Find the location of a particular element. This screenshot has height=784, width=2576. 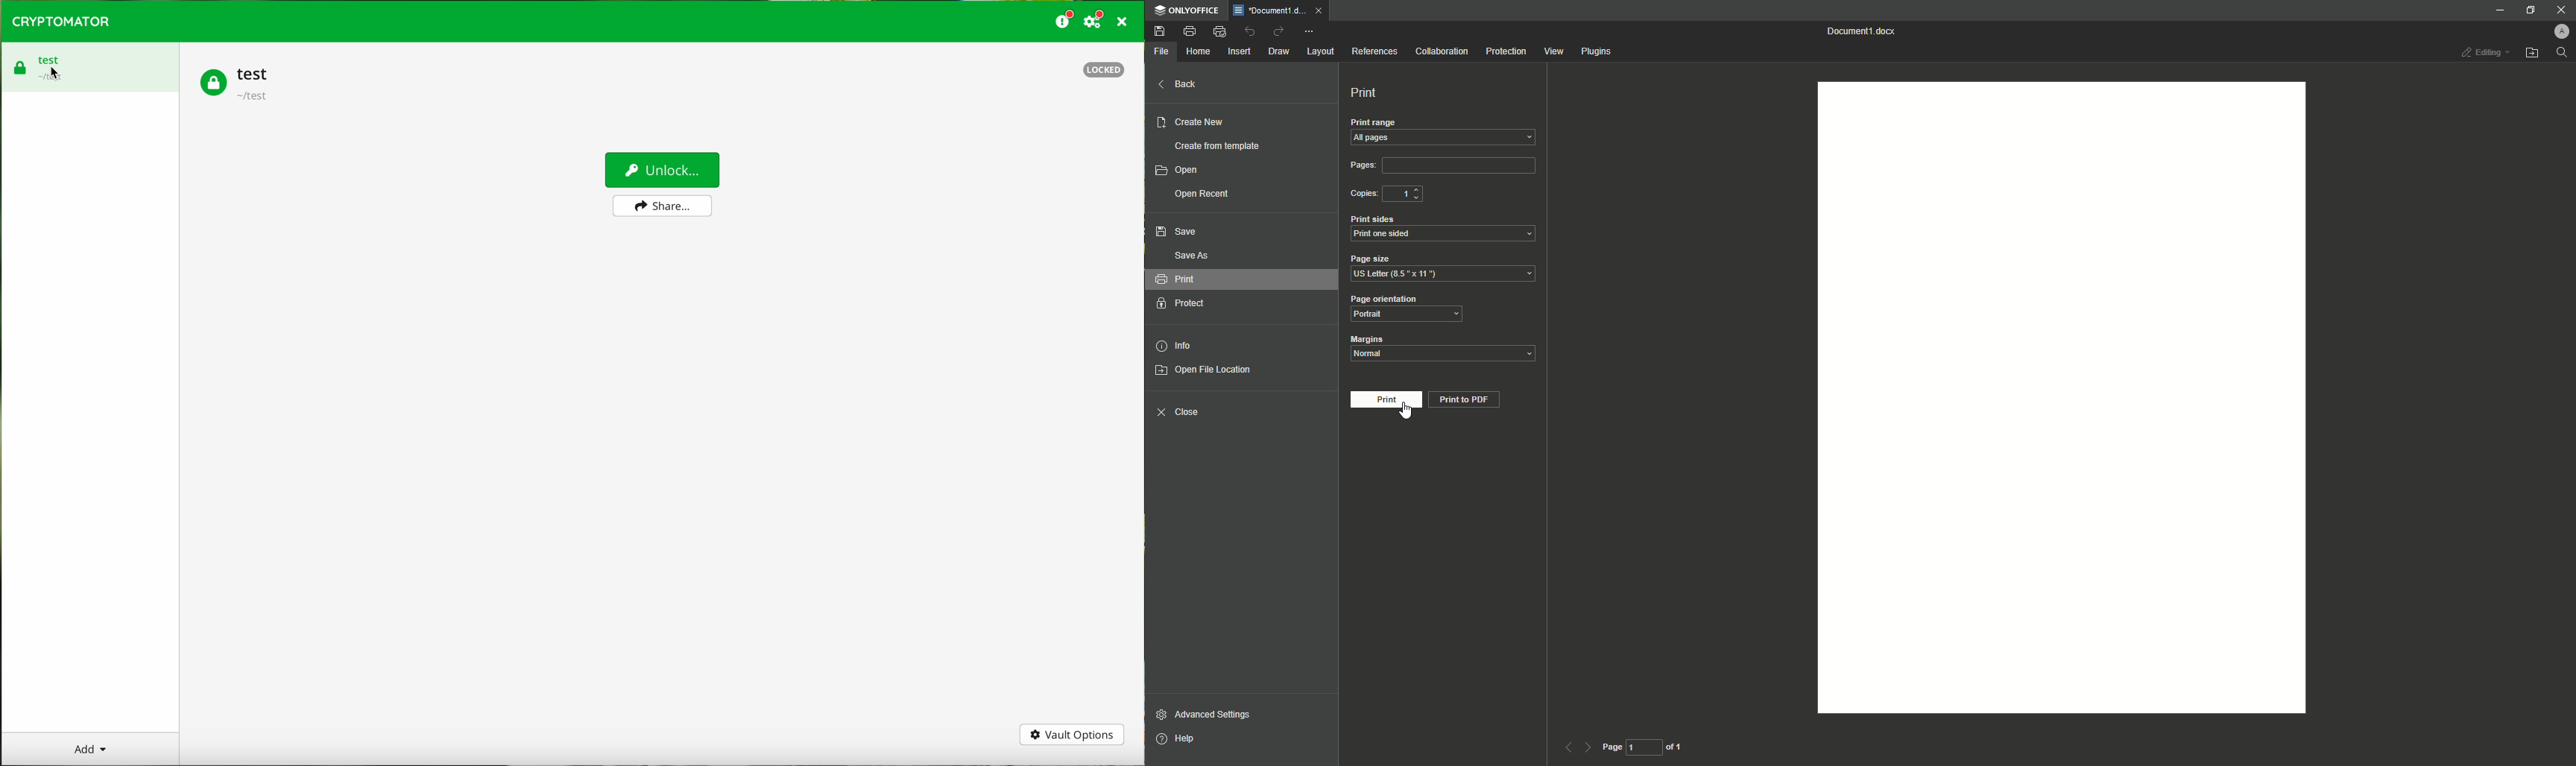

Home is located at coordinates (1198, 51).